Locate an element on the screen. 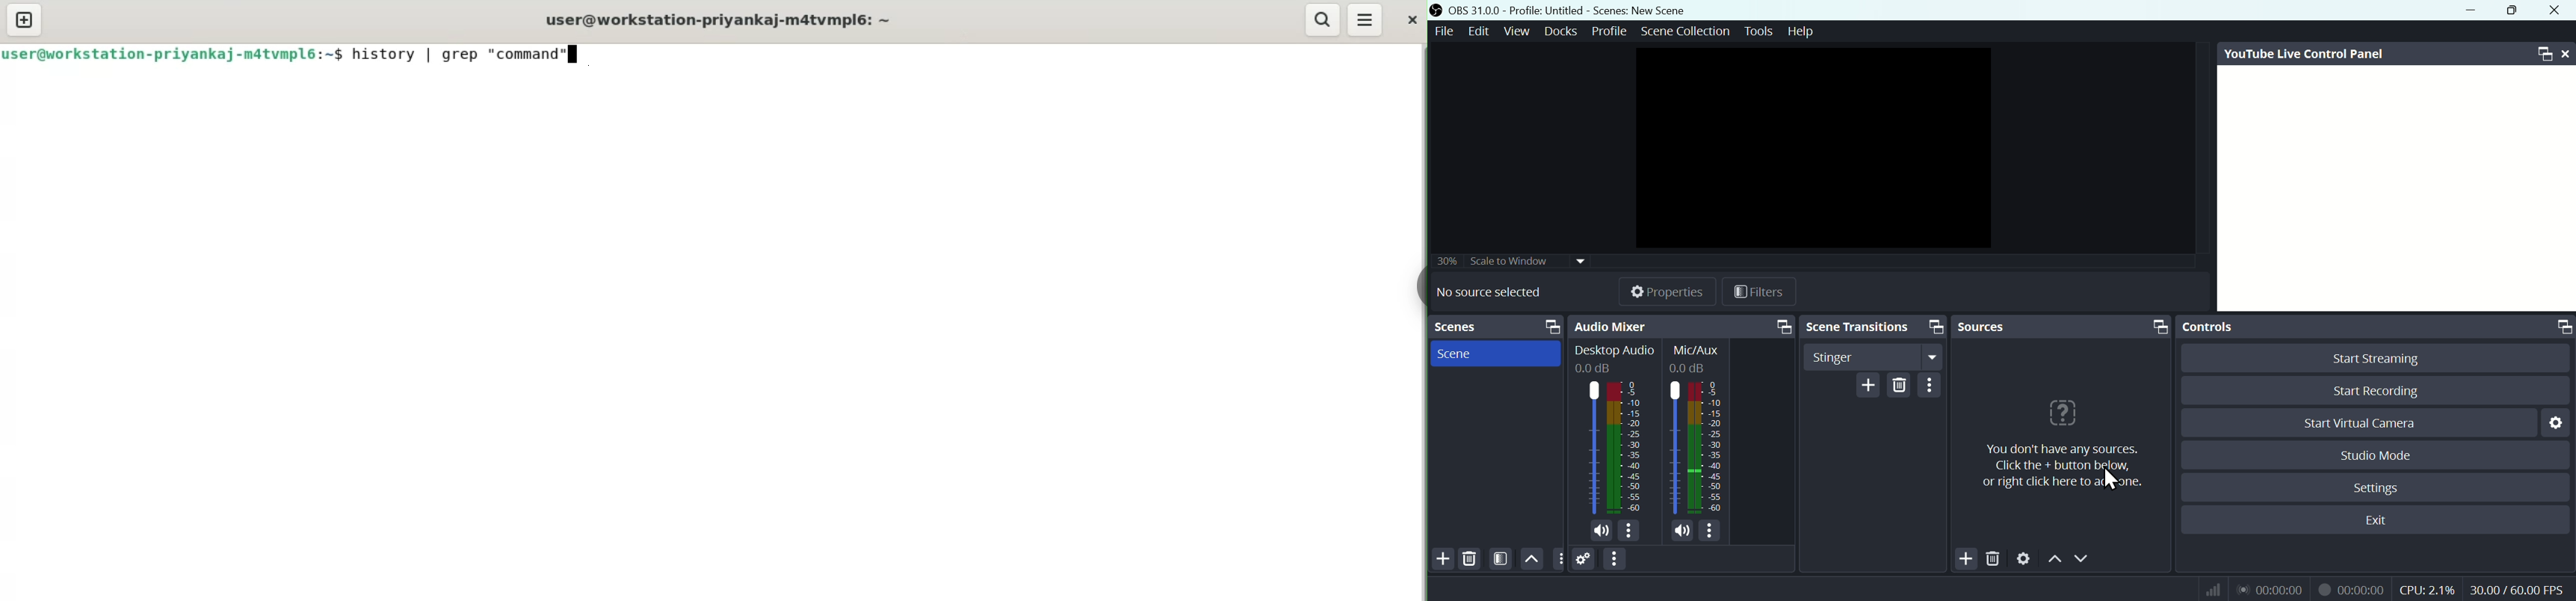 The width and height of the screenshot is (2576, 616). options is located at coordinates (1558, 558).